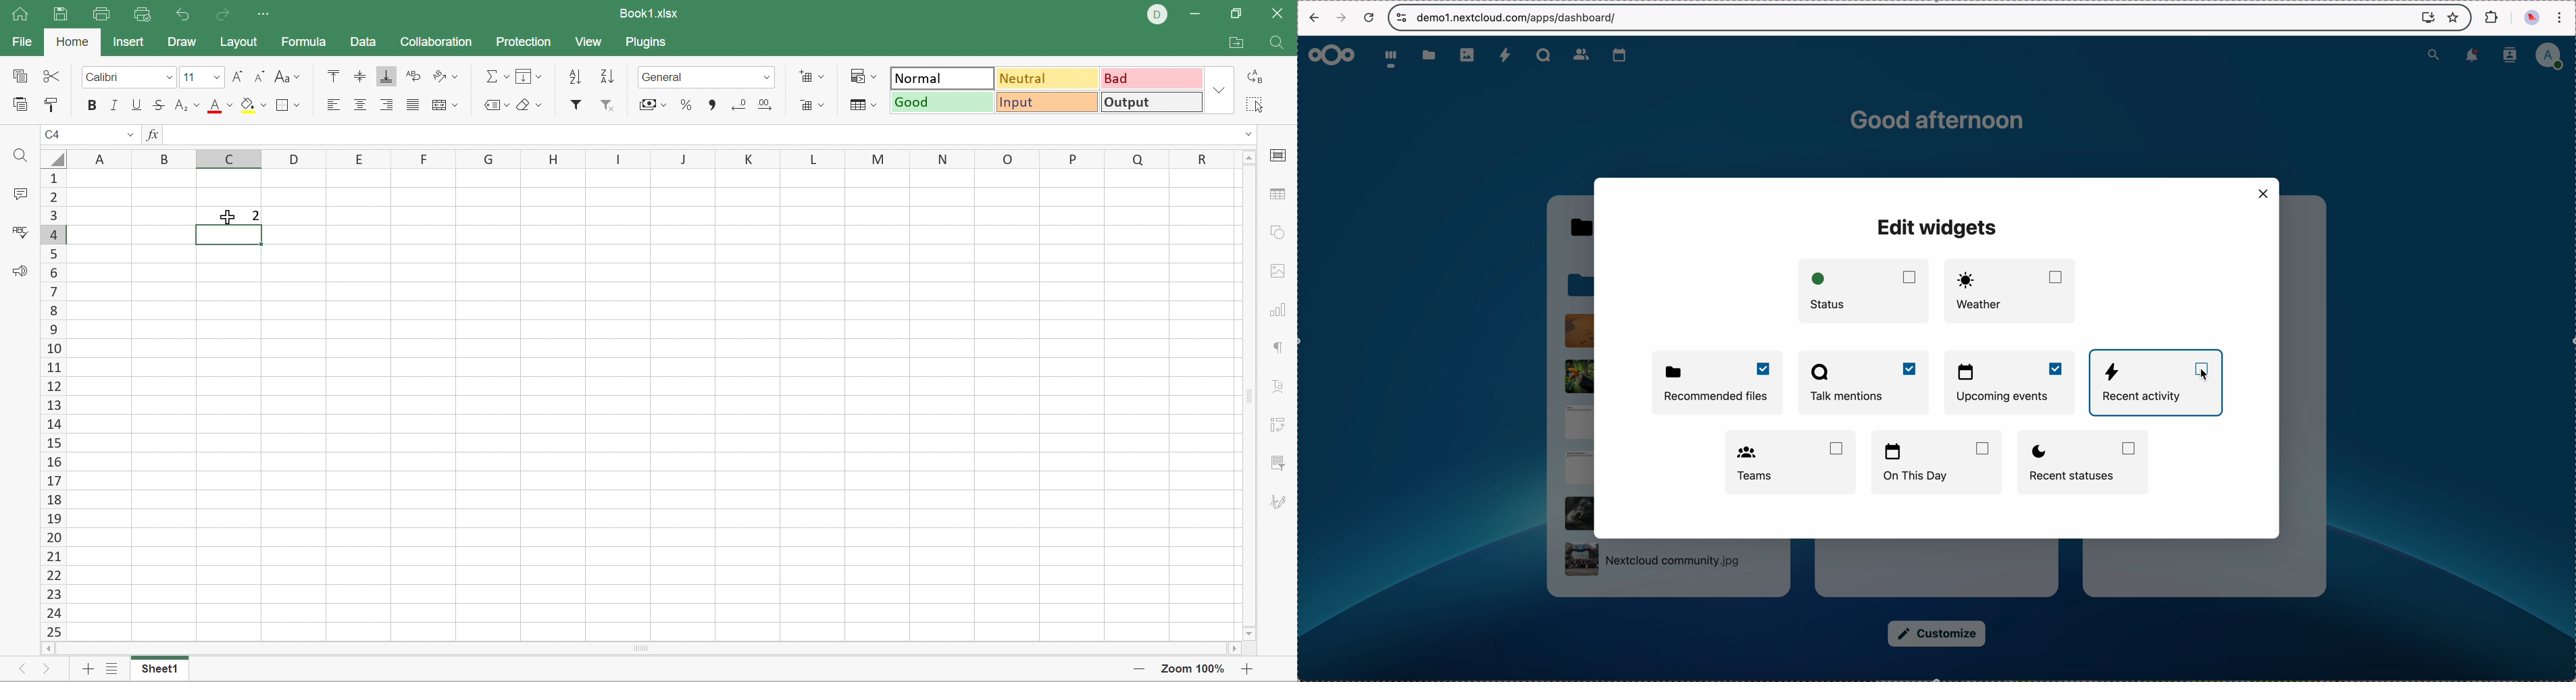  I want to click on DELL, so click(1159, 15).